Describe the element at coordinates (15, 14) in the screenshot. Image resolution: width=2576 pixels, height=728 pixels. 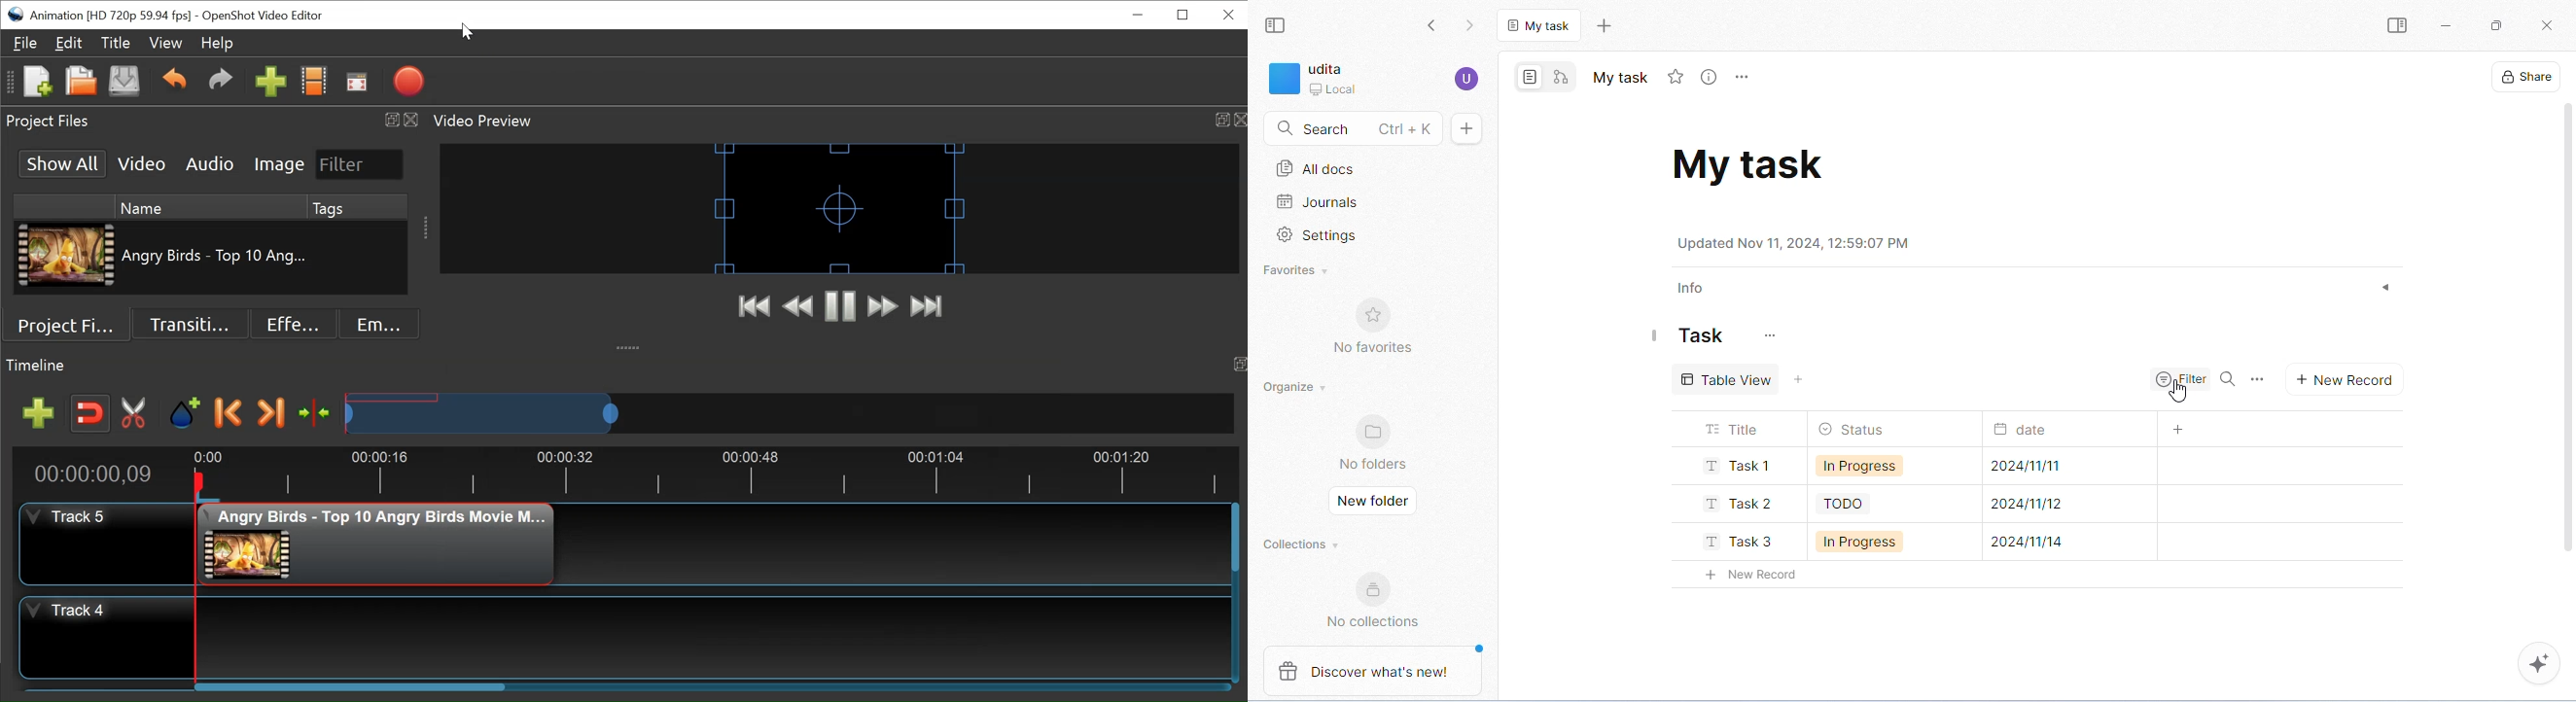
I see `OpenShot Desktop icon` at that location.